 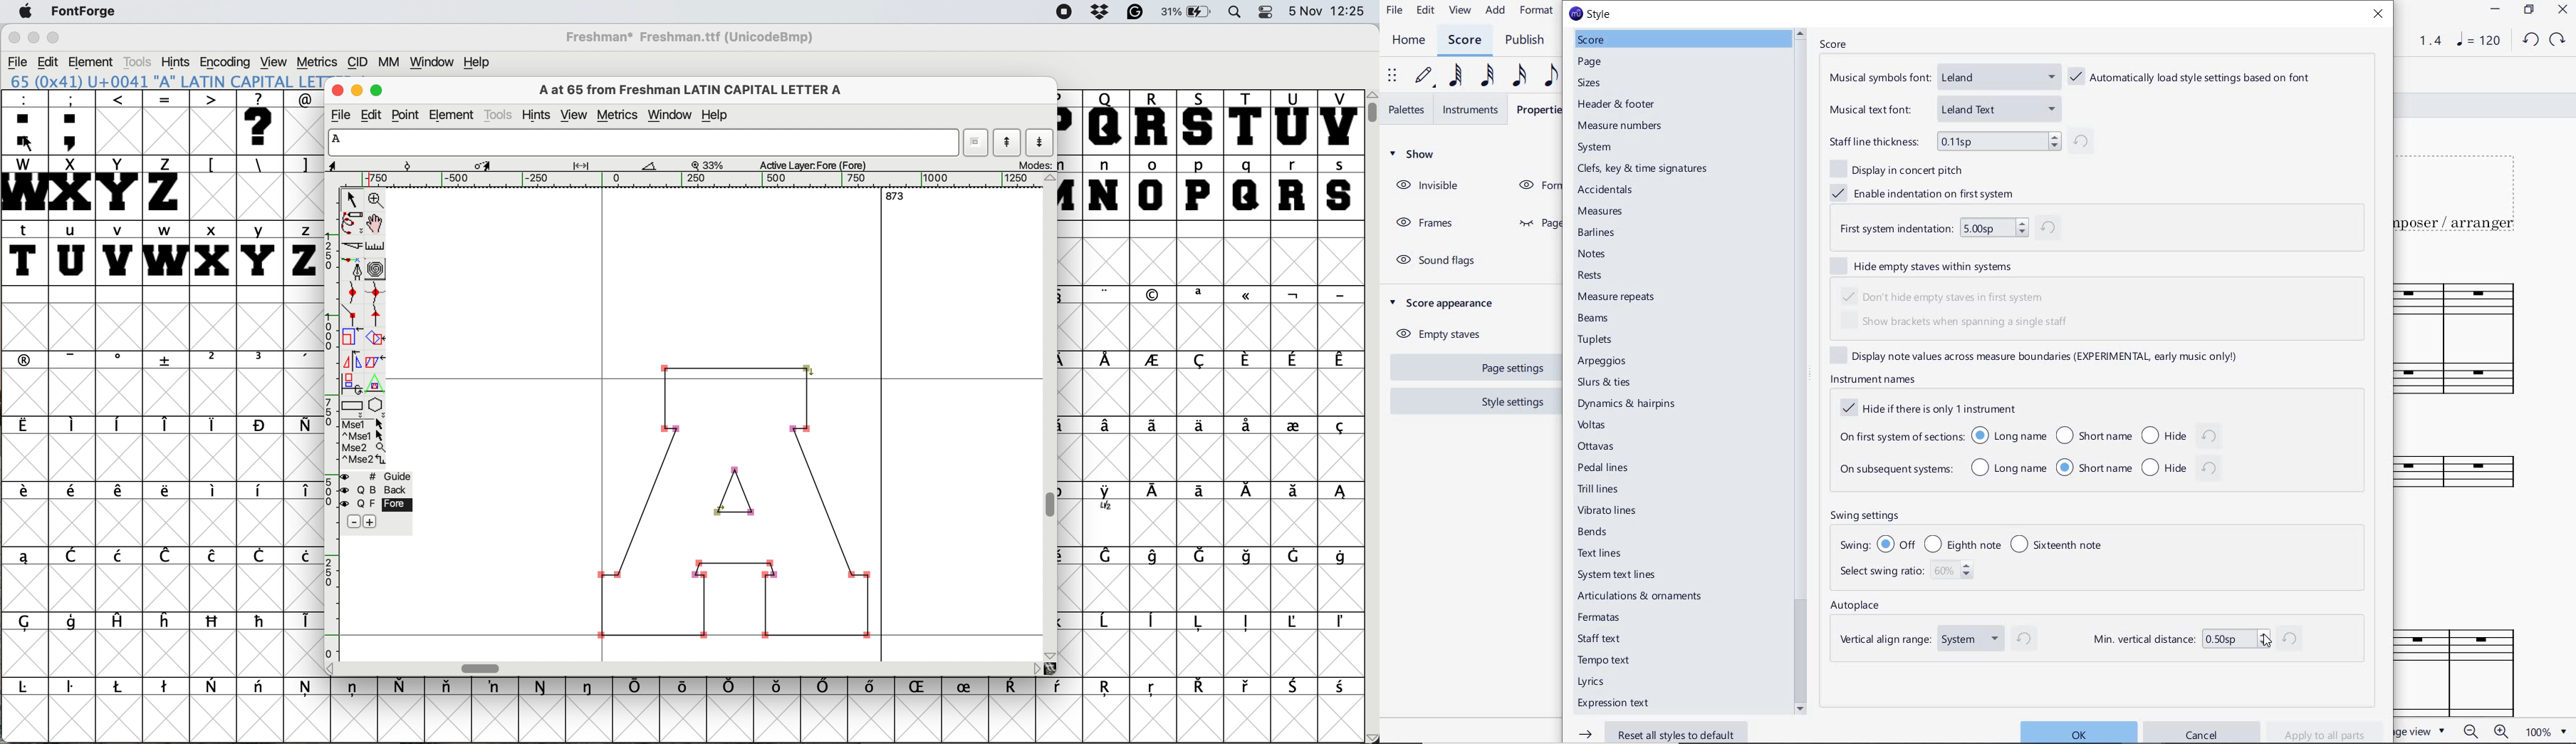 What do you see at coordinates (2485, 731) in the screenshot?
I see `zoom in or zoom out` at bounding box center [2485, 731].